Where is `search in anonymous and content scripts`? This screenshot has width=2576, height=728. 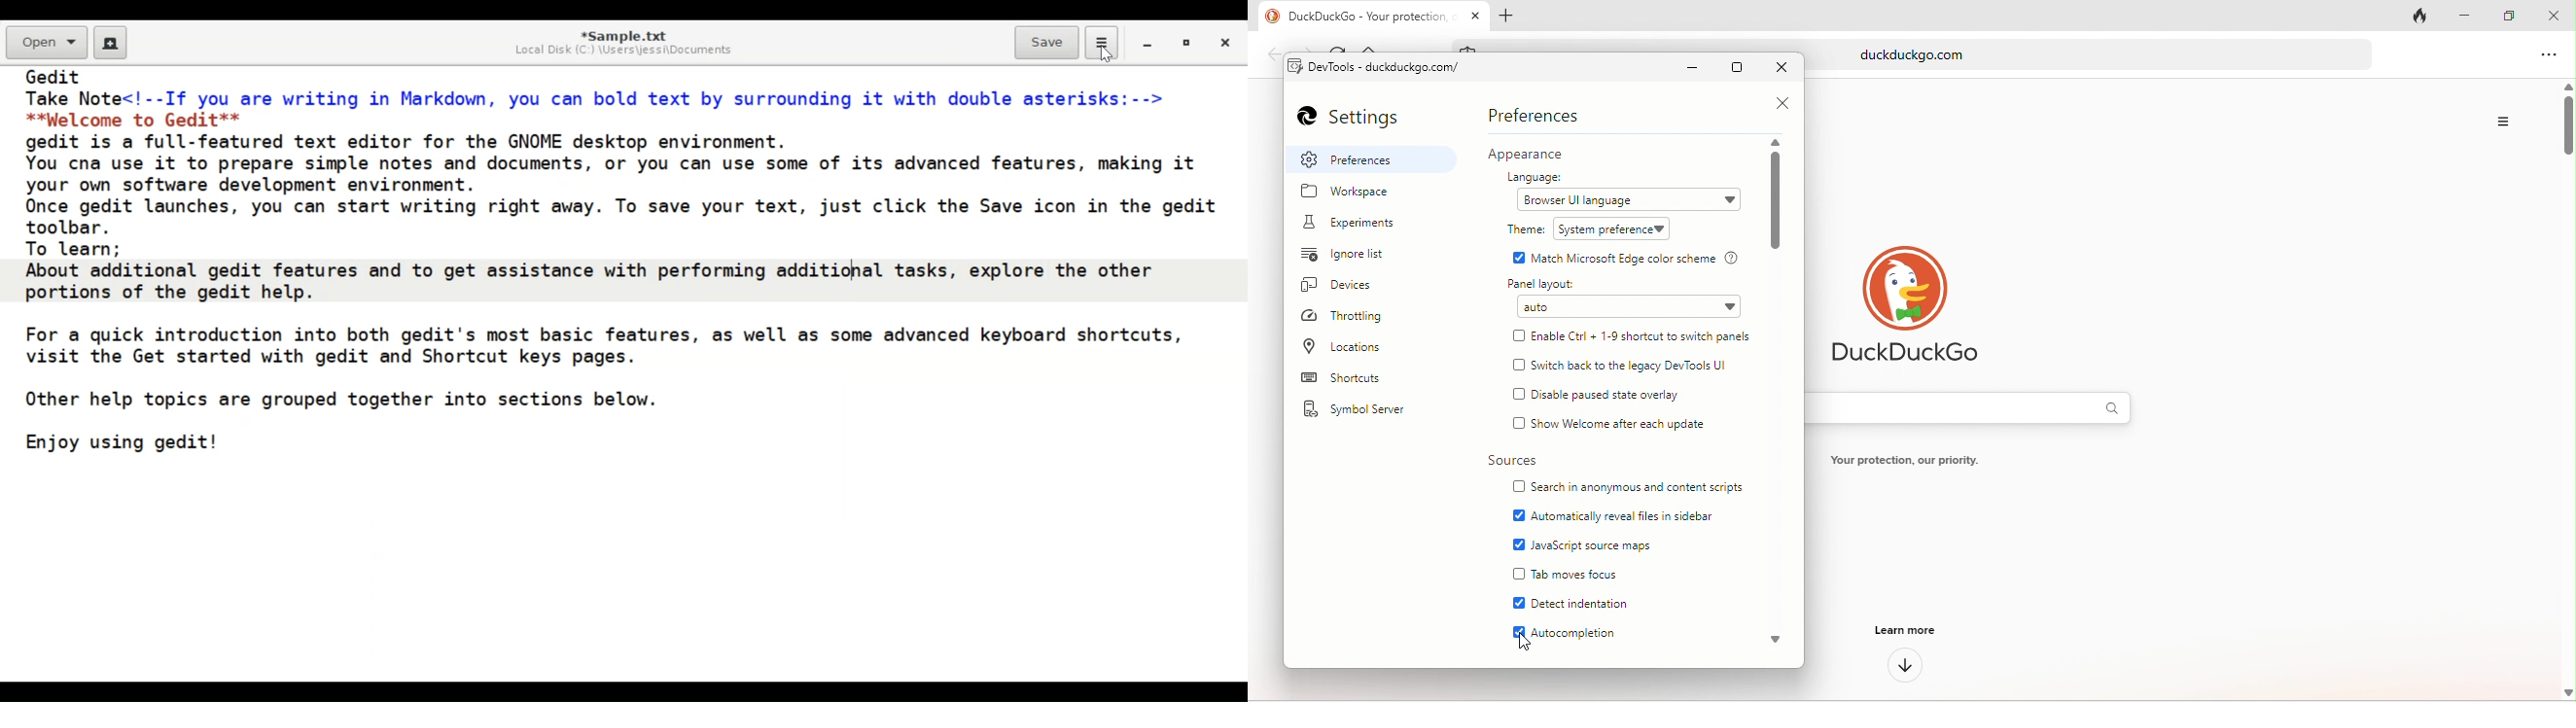 search in anonymous and content scripts is located at coordinates (1639, 486).